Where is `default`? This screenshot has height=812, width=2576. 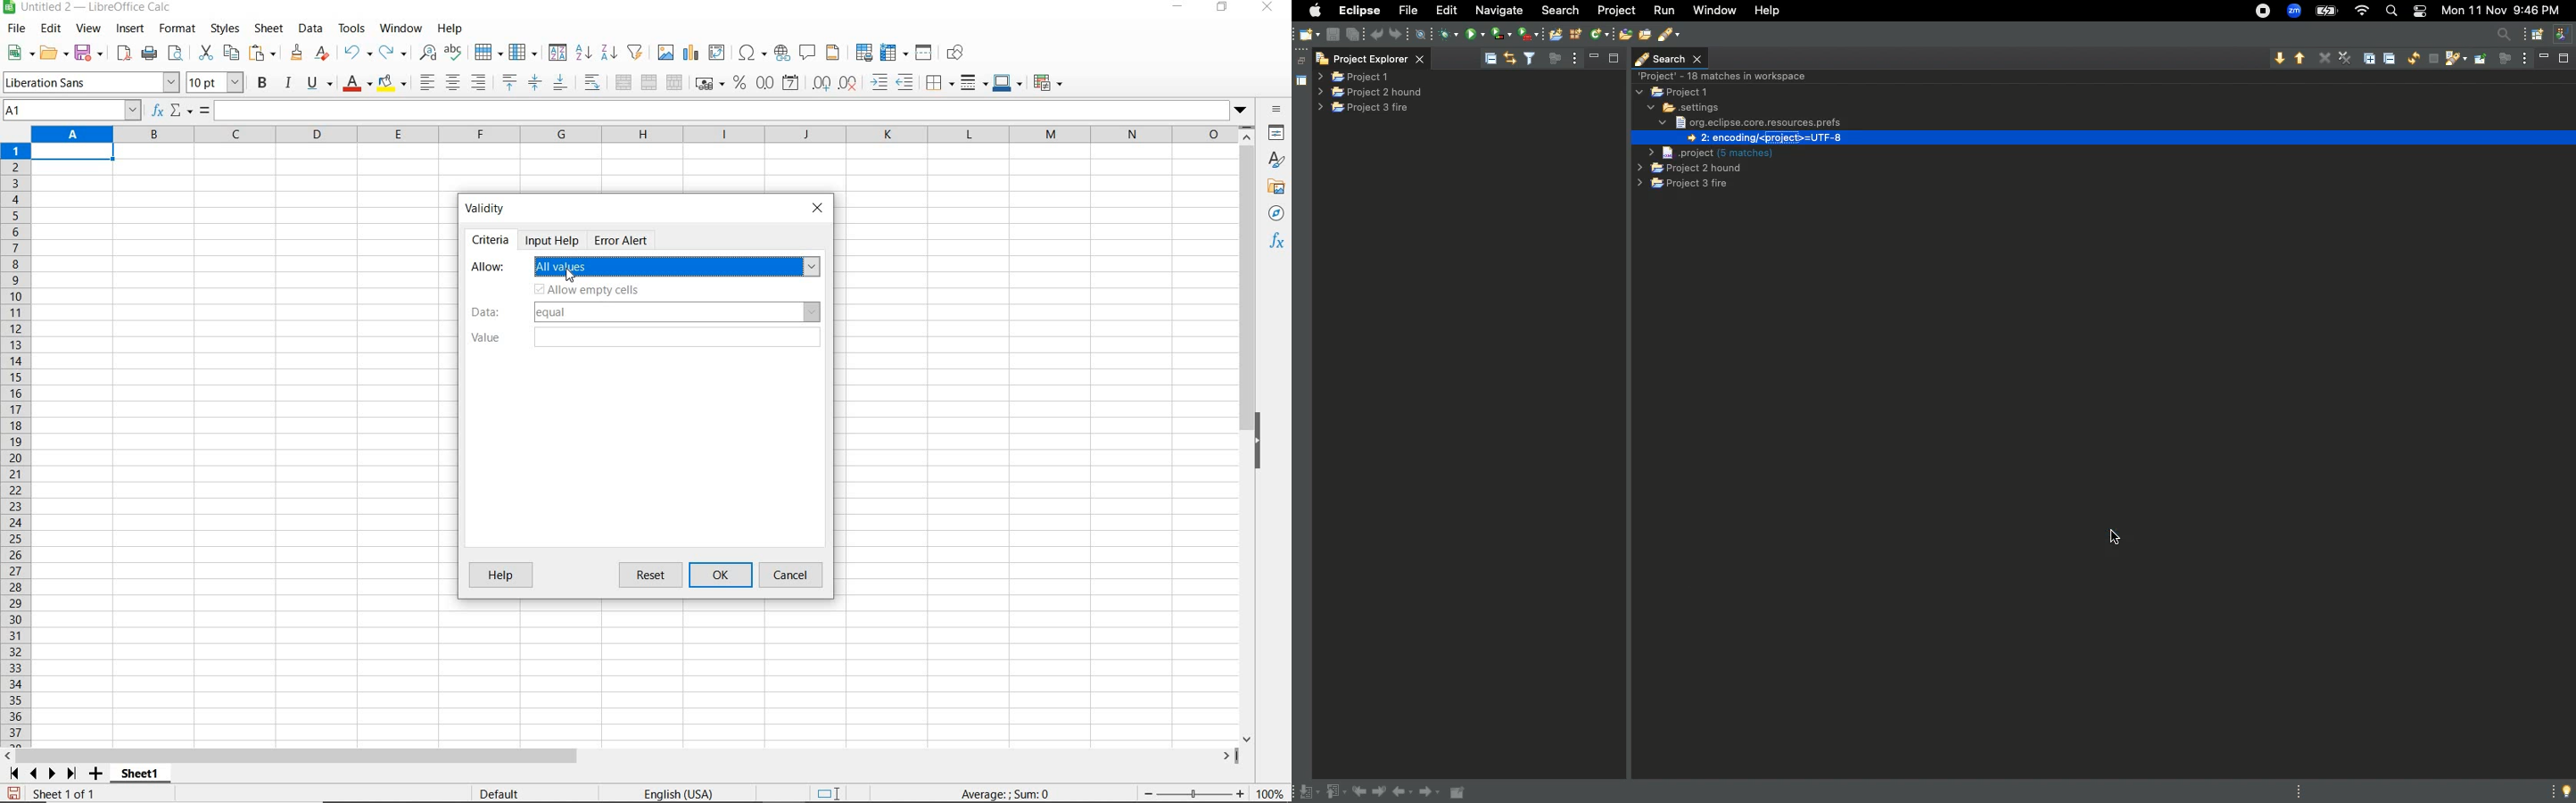
default is located at coordinates (502, 795).